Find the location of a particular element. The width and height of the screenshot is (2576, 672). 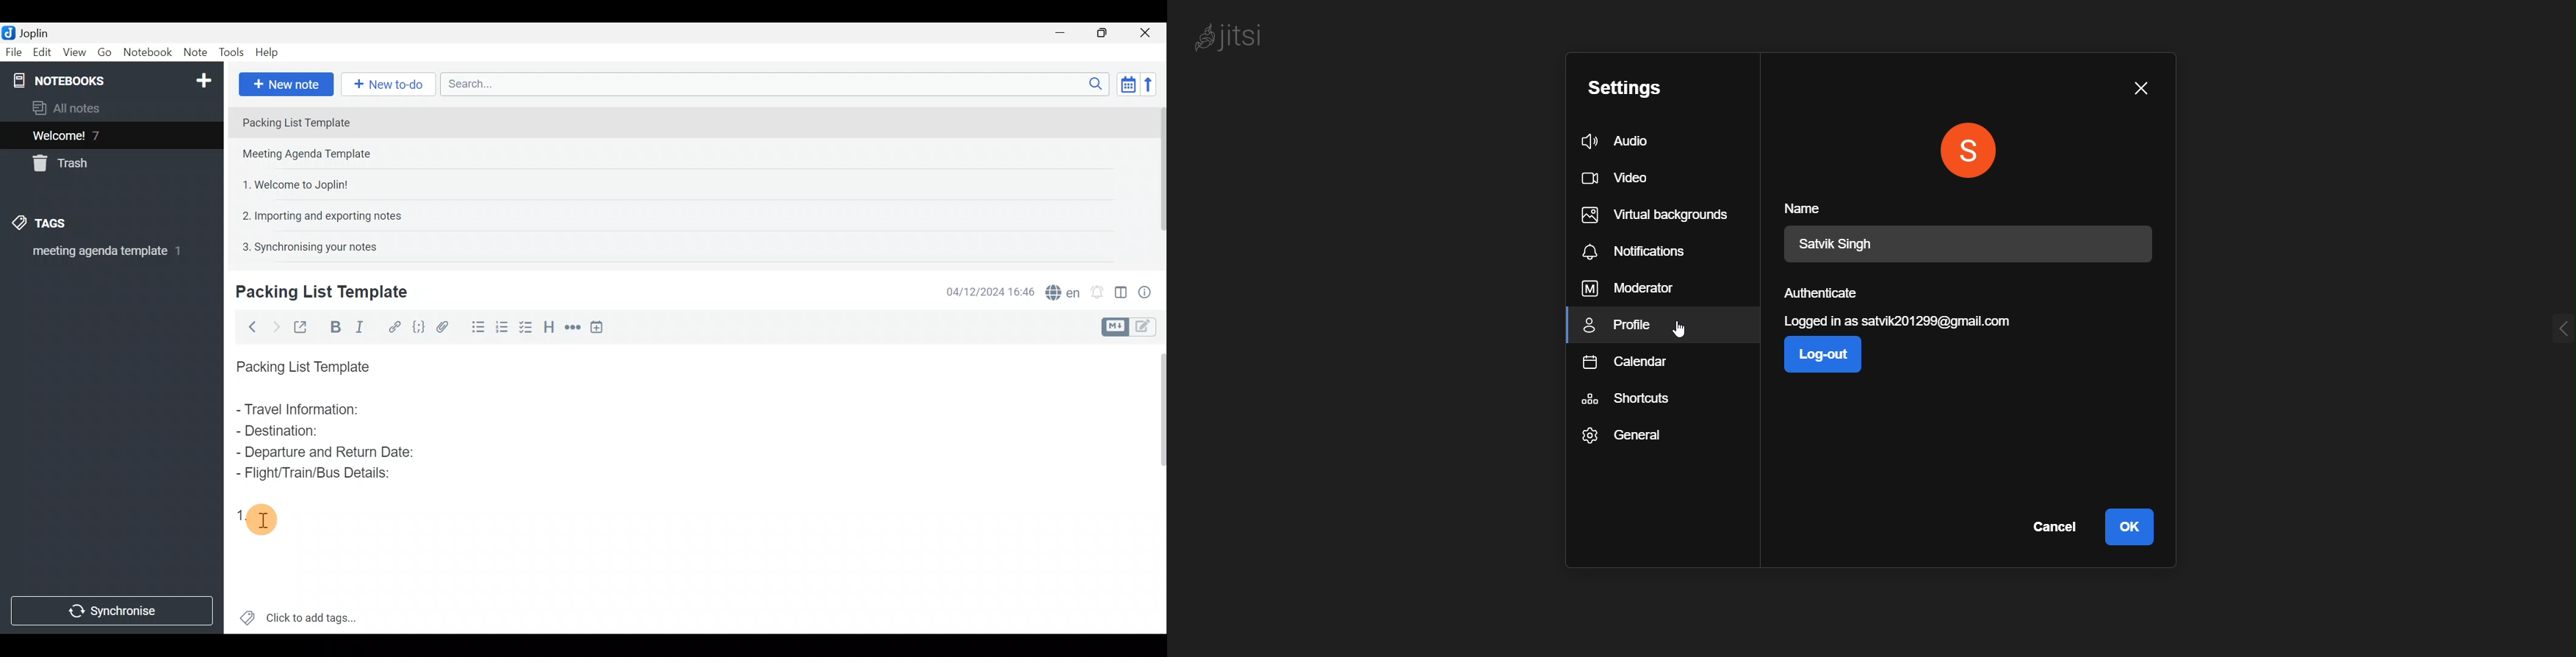

Forward is located at coordinates (274, 325).